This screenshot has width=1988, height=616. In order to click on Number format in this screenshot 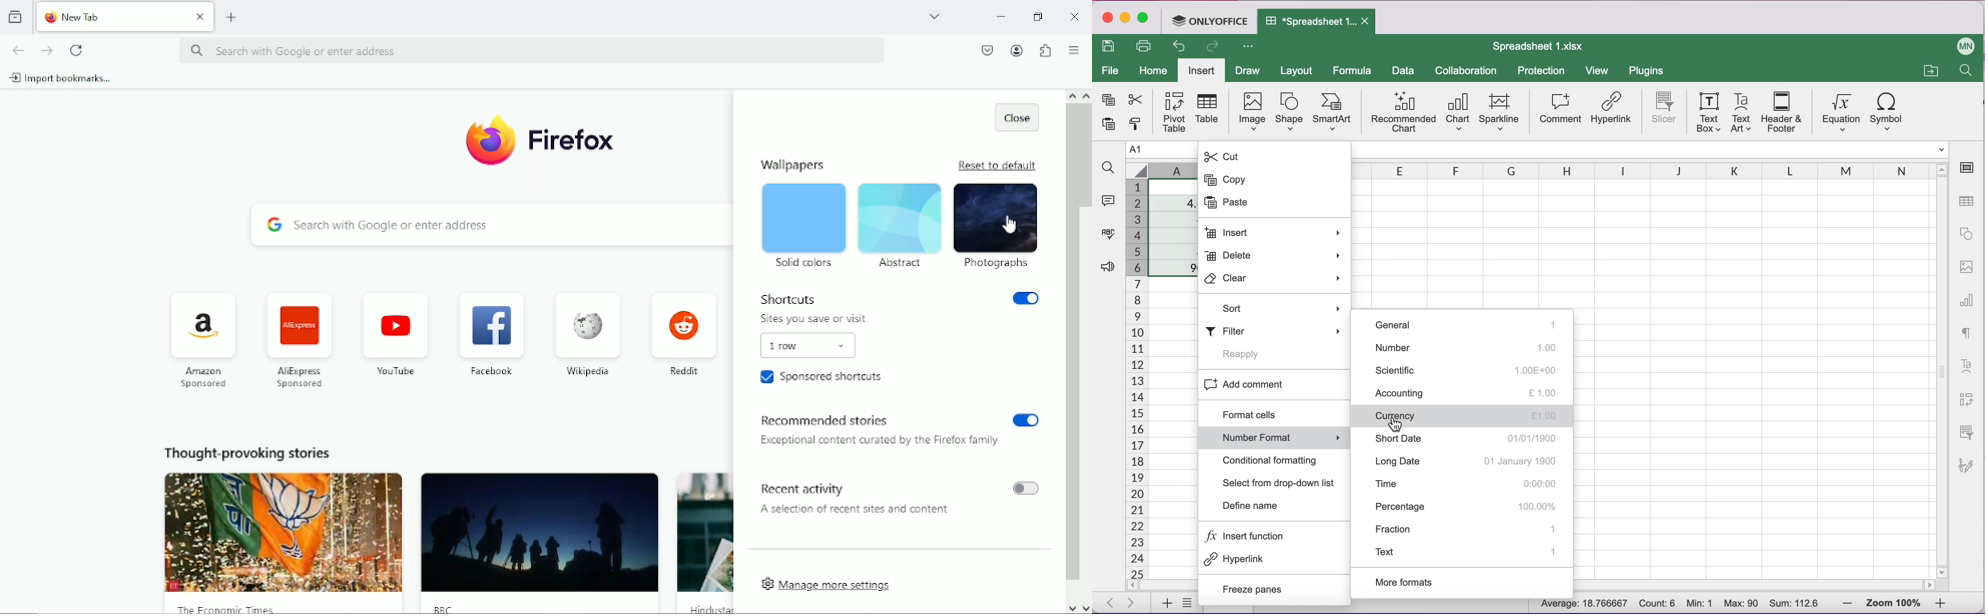, I will do `click(1276, 437)`.